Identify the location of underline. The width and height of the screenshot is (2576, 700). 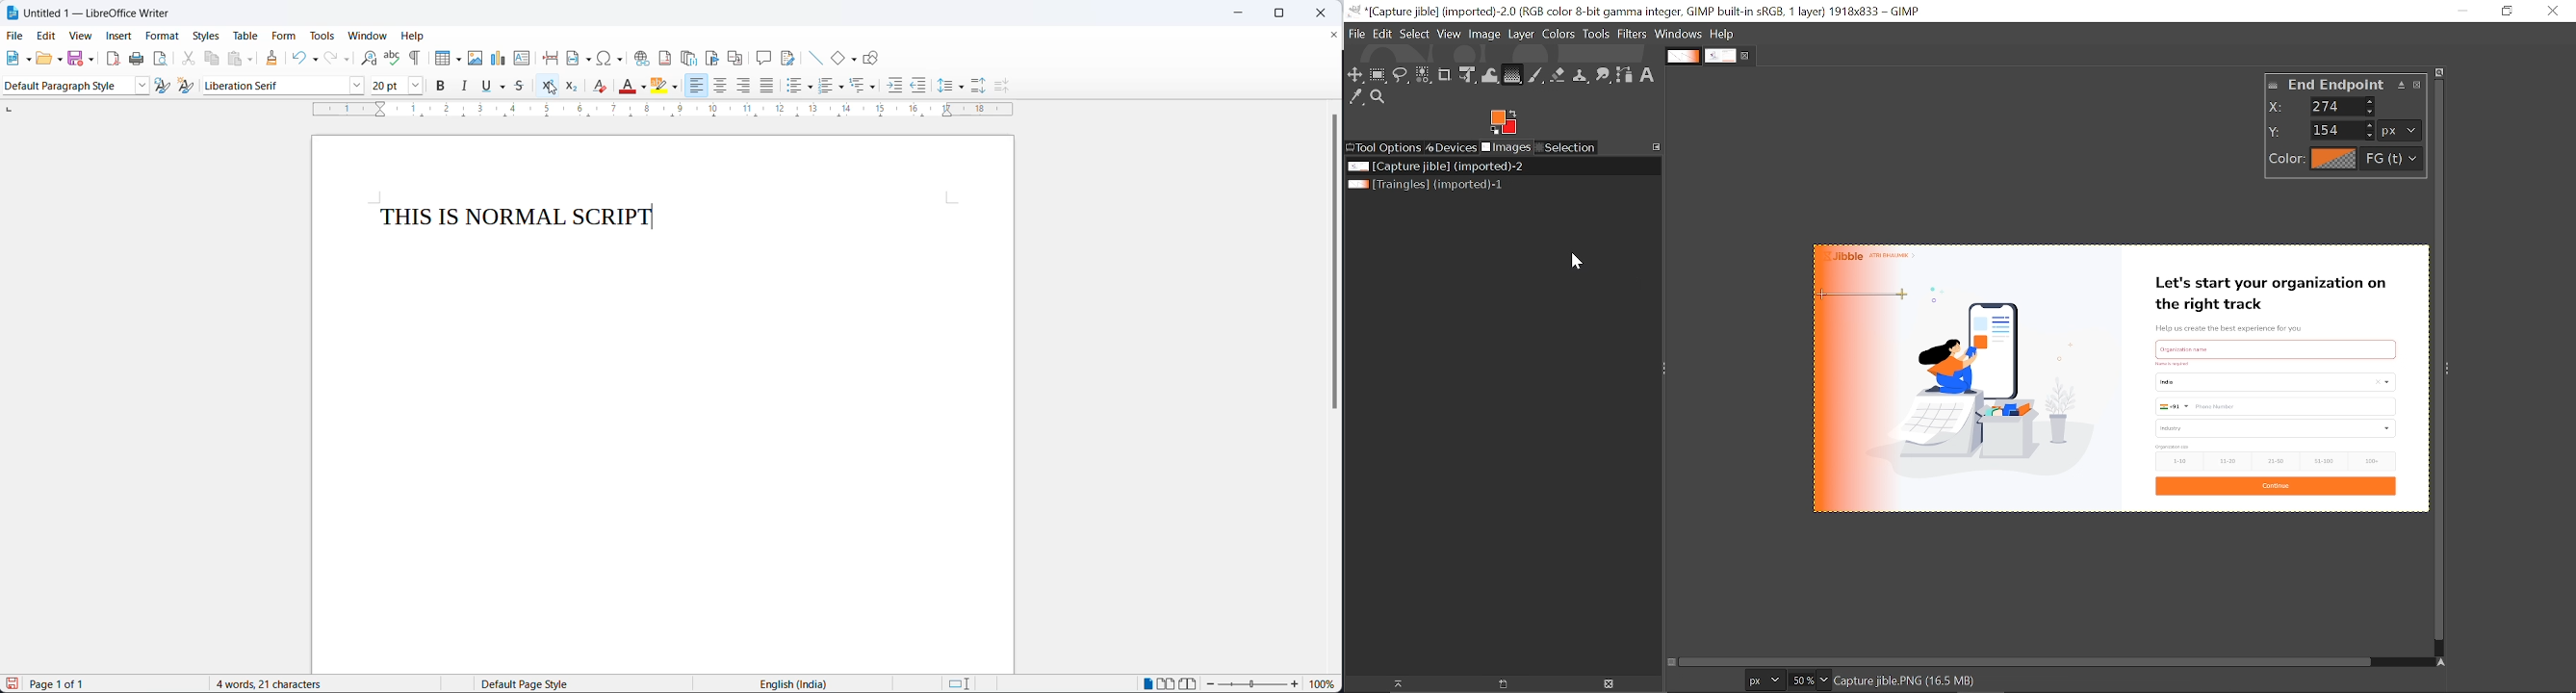
(487, 85).